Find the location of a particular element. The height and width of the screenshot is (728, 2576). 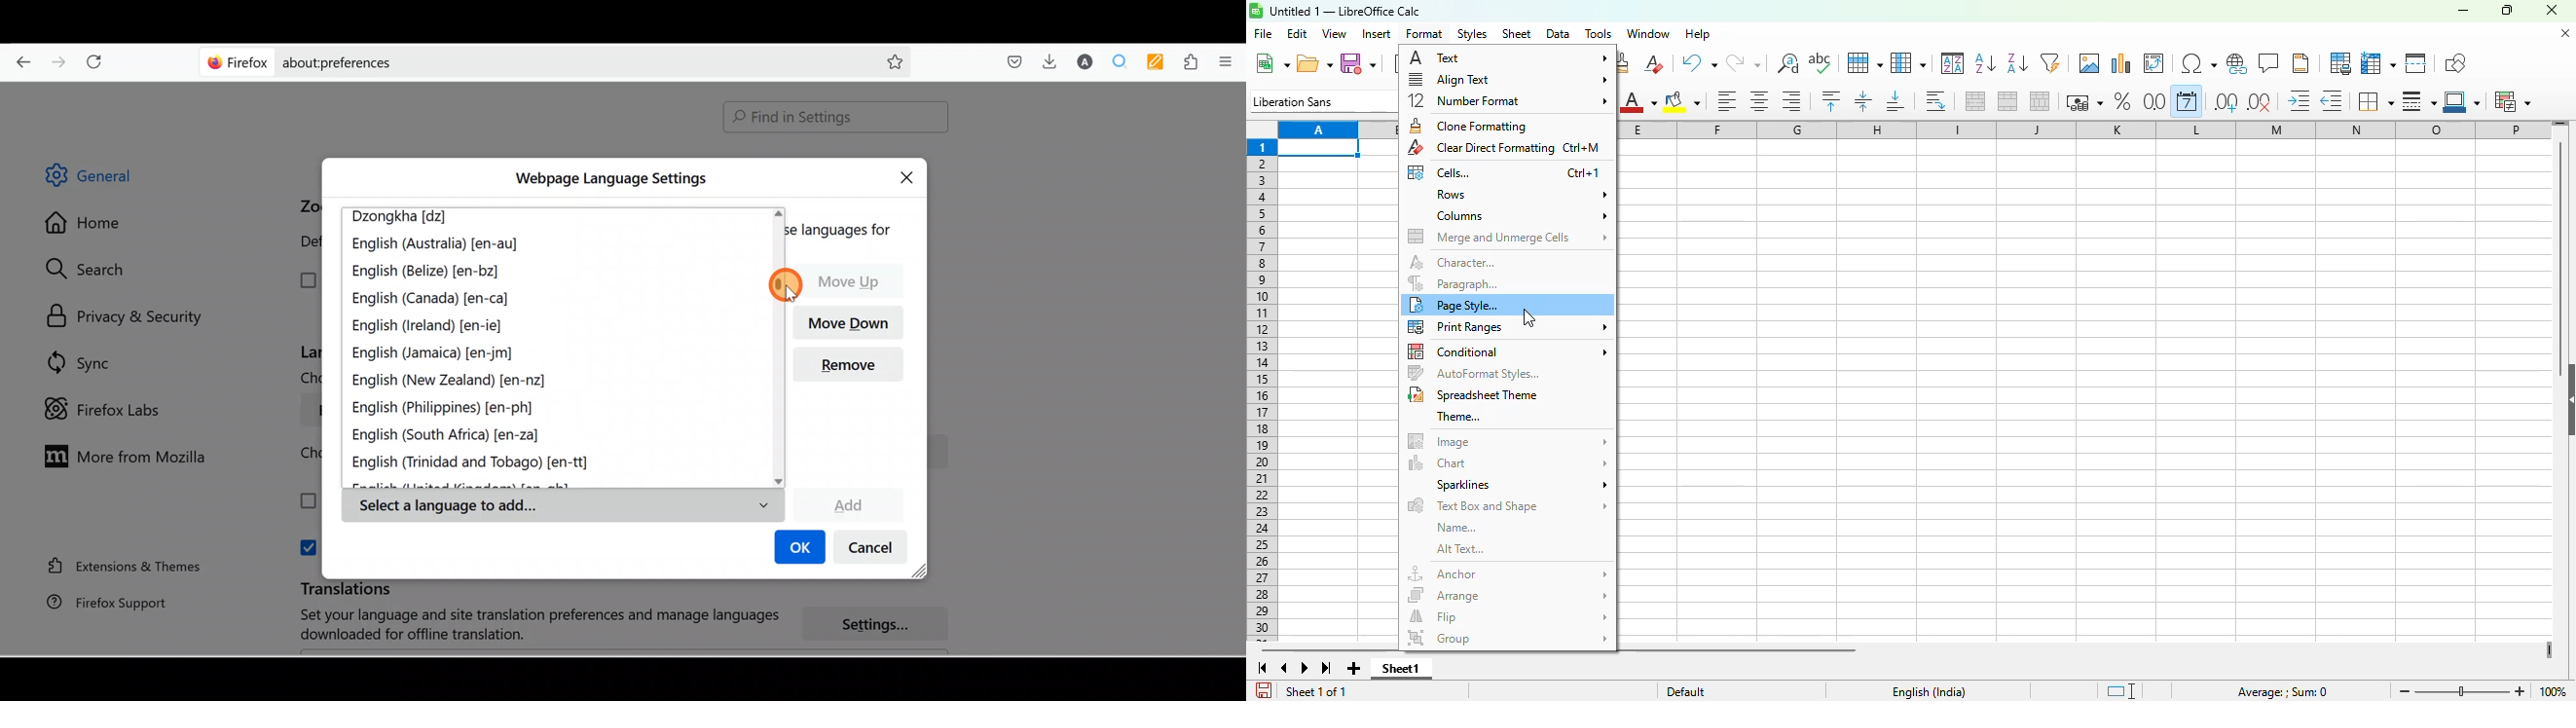

merge and unmerge cells is located at coordinates (1509, 237).